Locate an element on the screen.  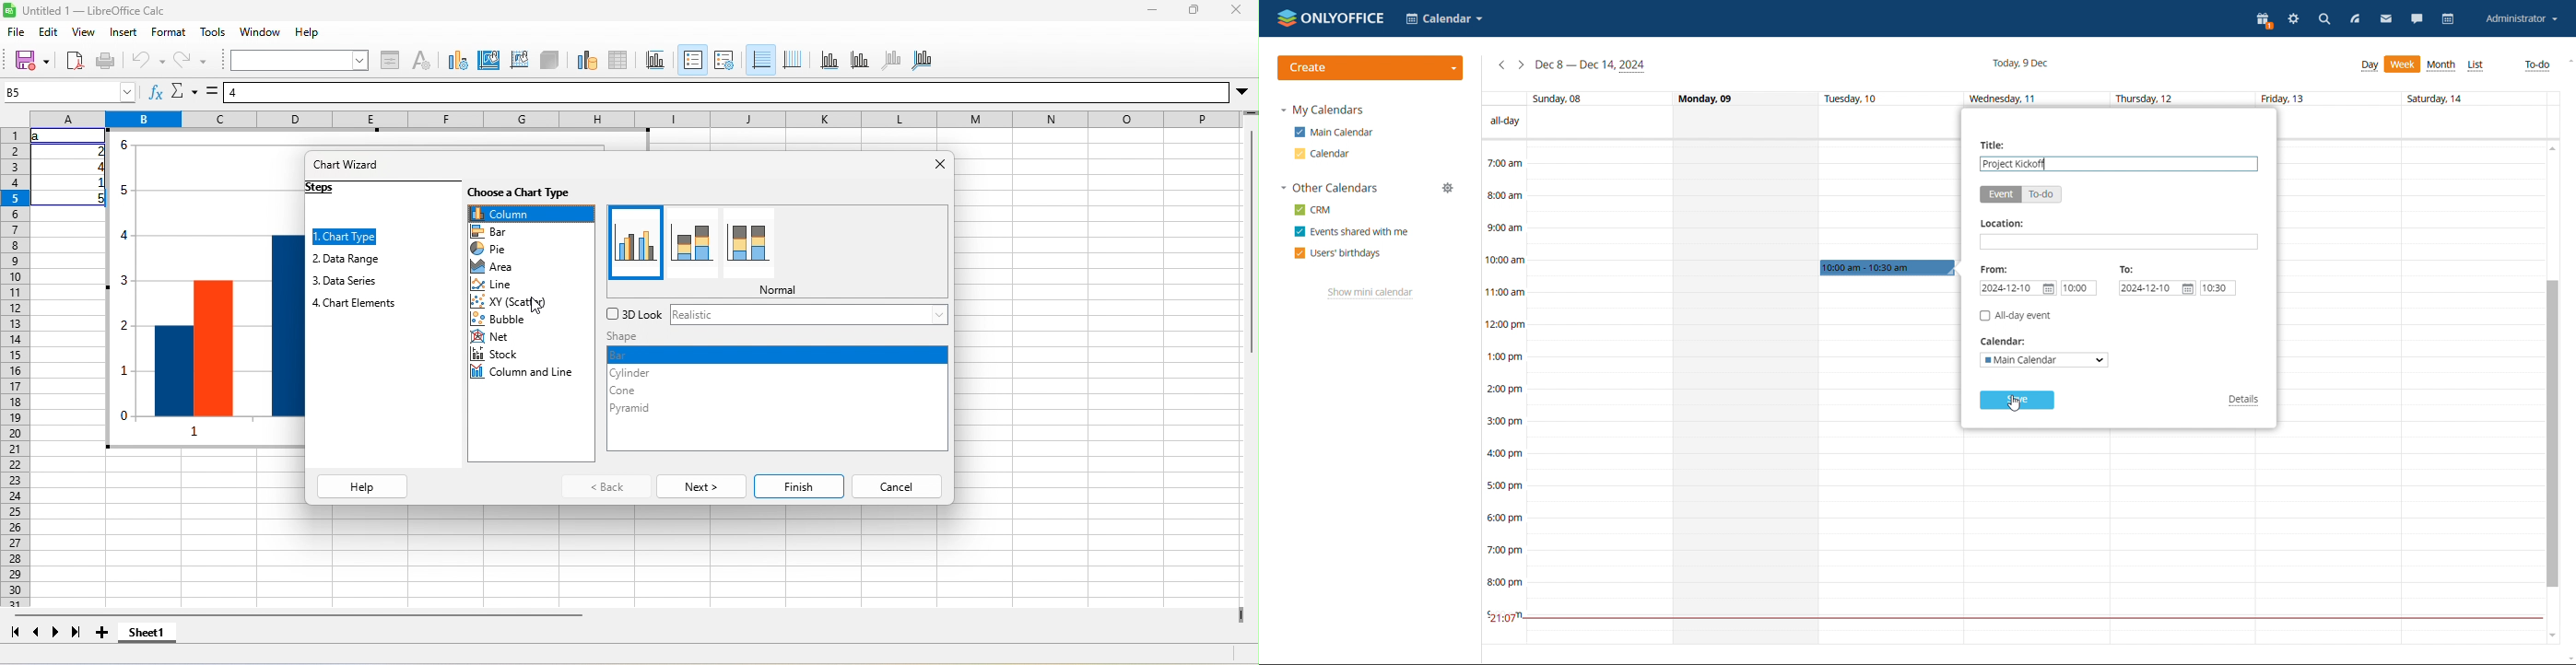
end date is located at coordinates (2157, 288).